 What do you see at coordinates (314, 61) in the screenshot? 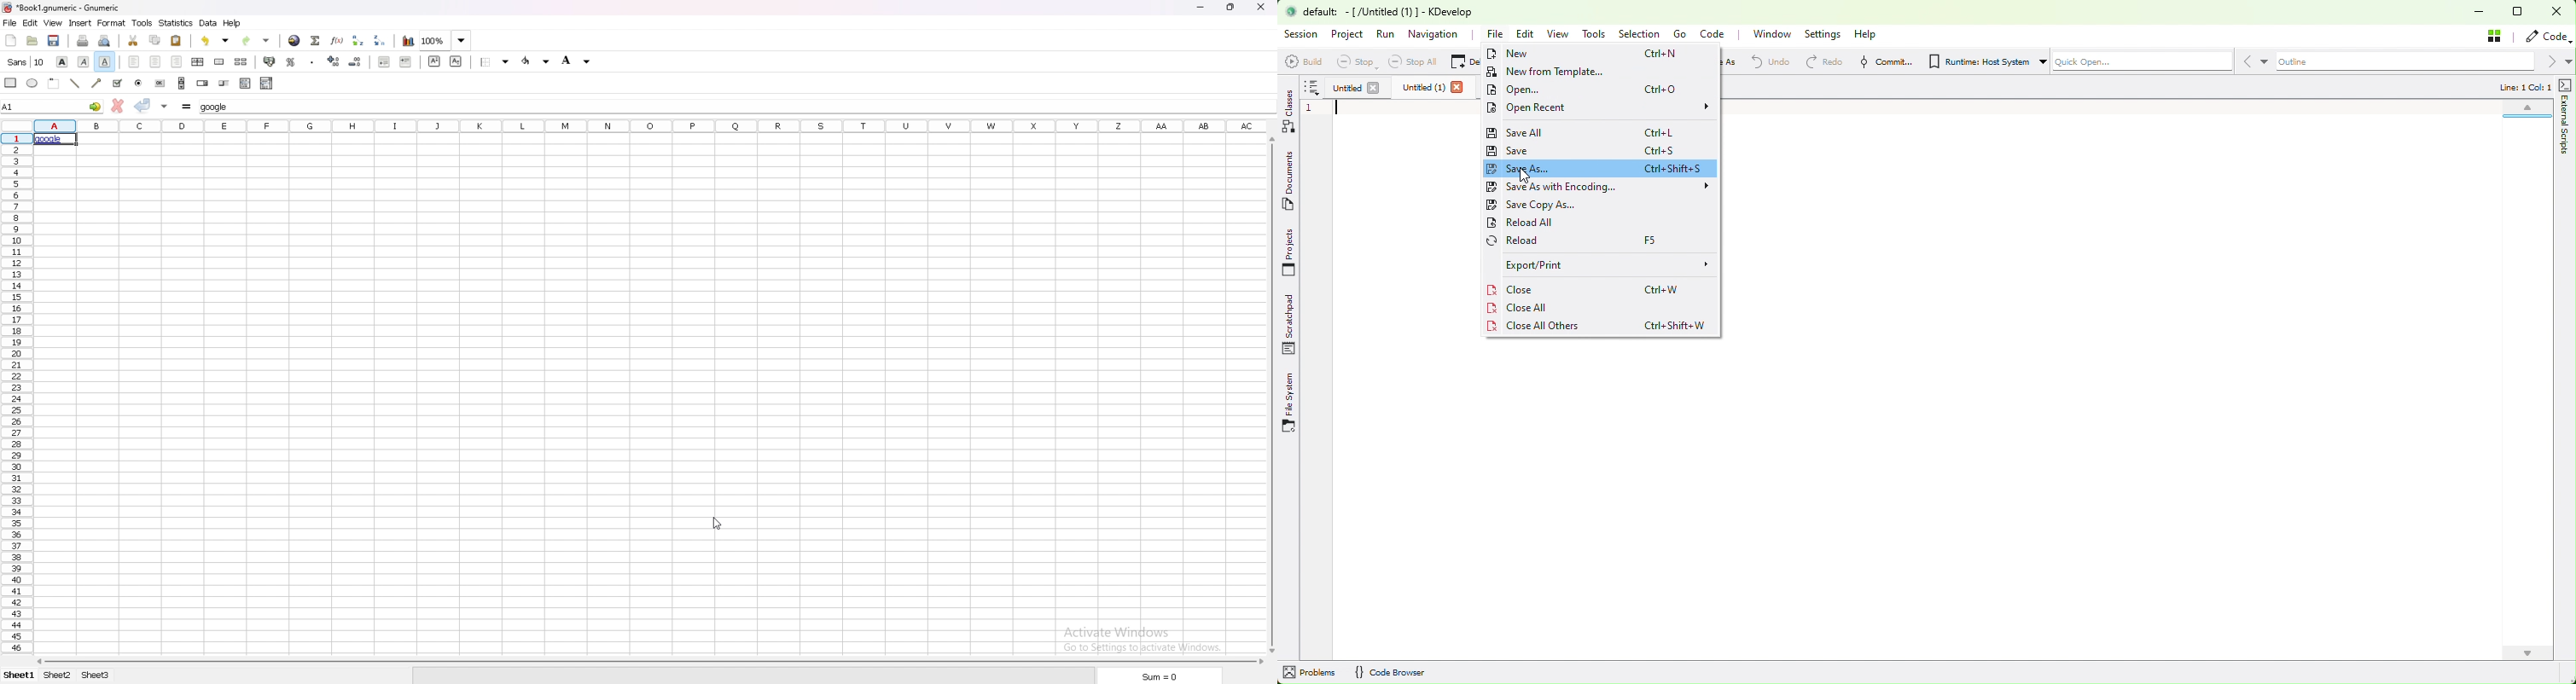
I see `thousands separator` at bounding box center [314, 61].